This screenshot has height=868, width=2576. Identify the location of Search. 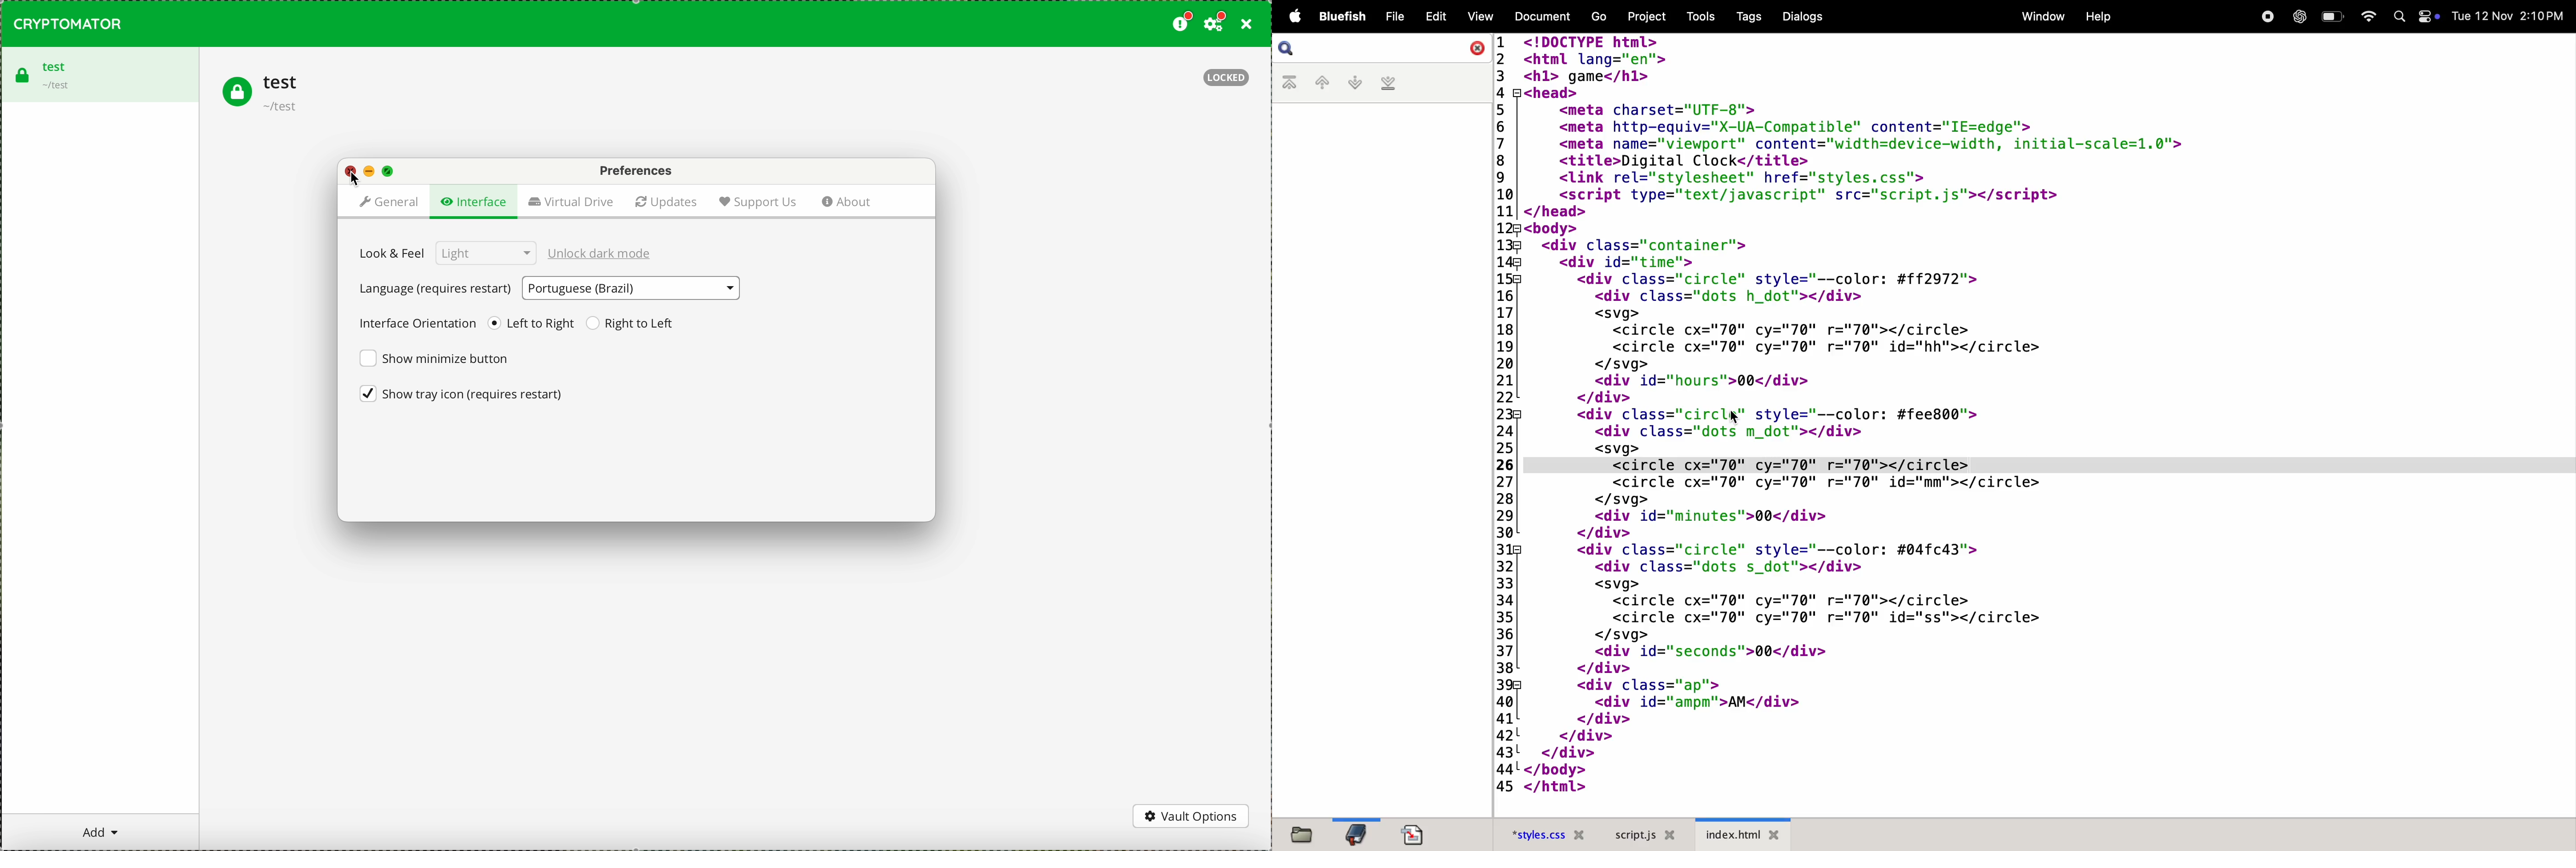
(2398, 16).